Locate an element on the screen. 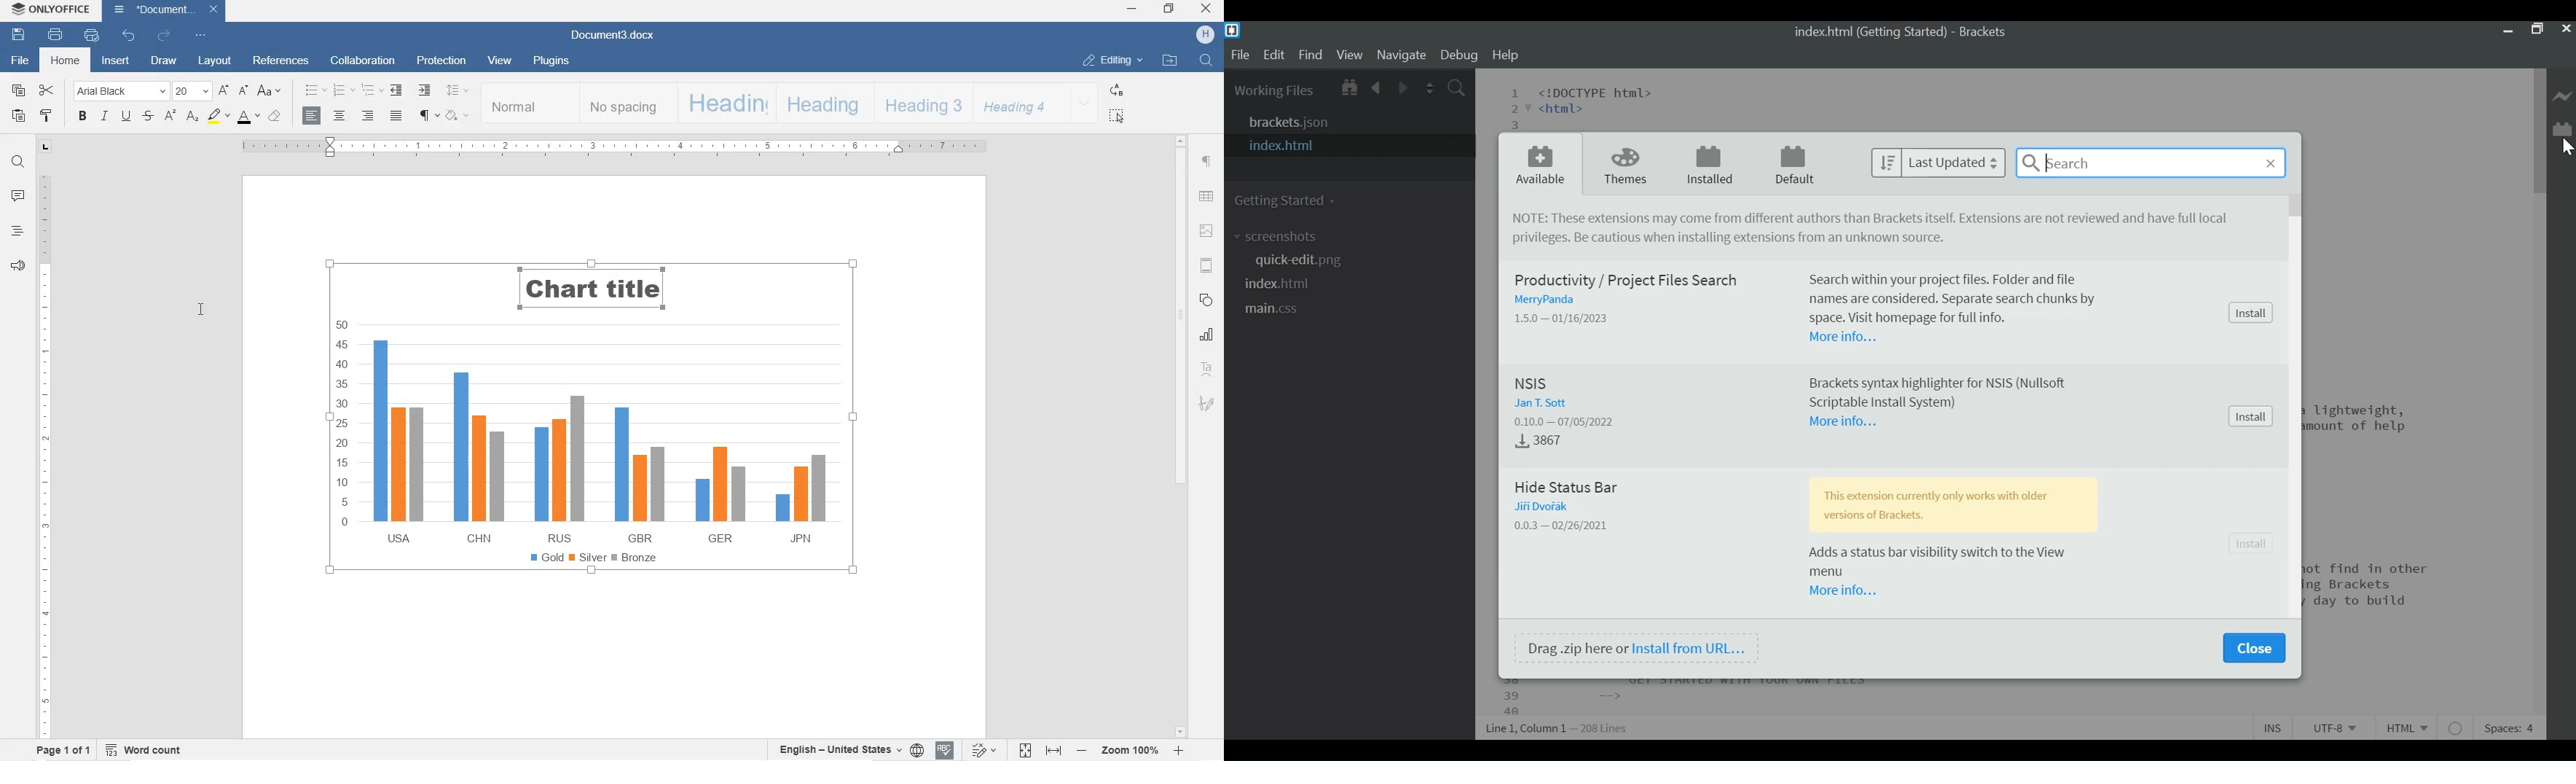 The height and width of the screenshot is (784, 2576). Vertical Scroll bar is located at coordinates (2537, 132).